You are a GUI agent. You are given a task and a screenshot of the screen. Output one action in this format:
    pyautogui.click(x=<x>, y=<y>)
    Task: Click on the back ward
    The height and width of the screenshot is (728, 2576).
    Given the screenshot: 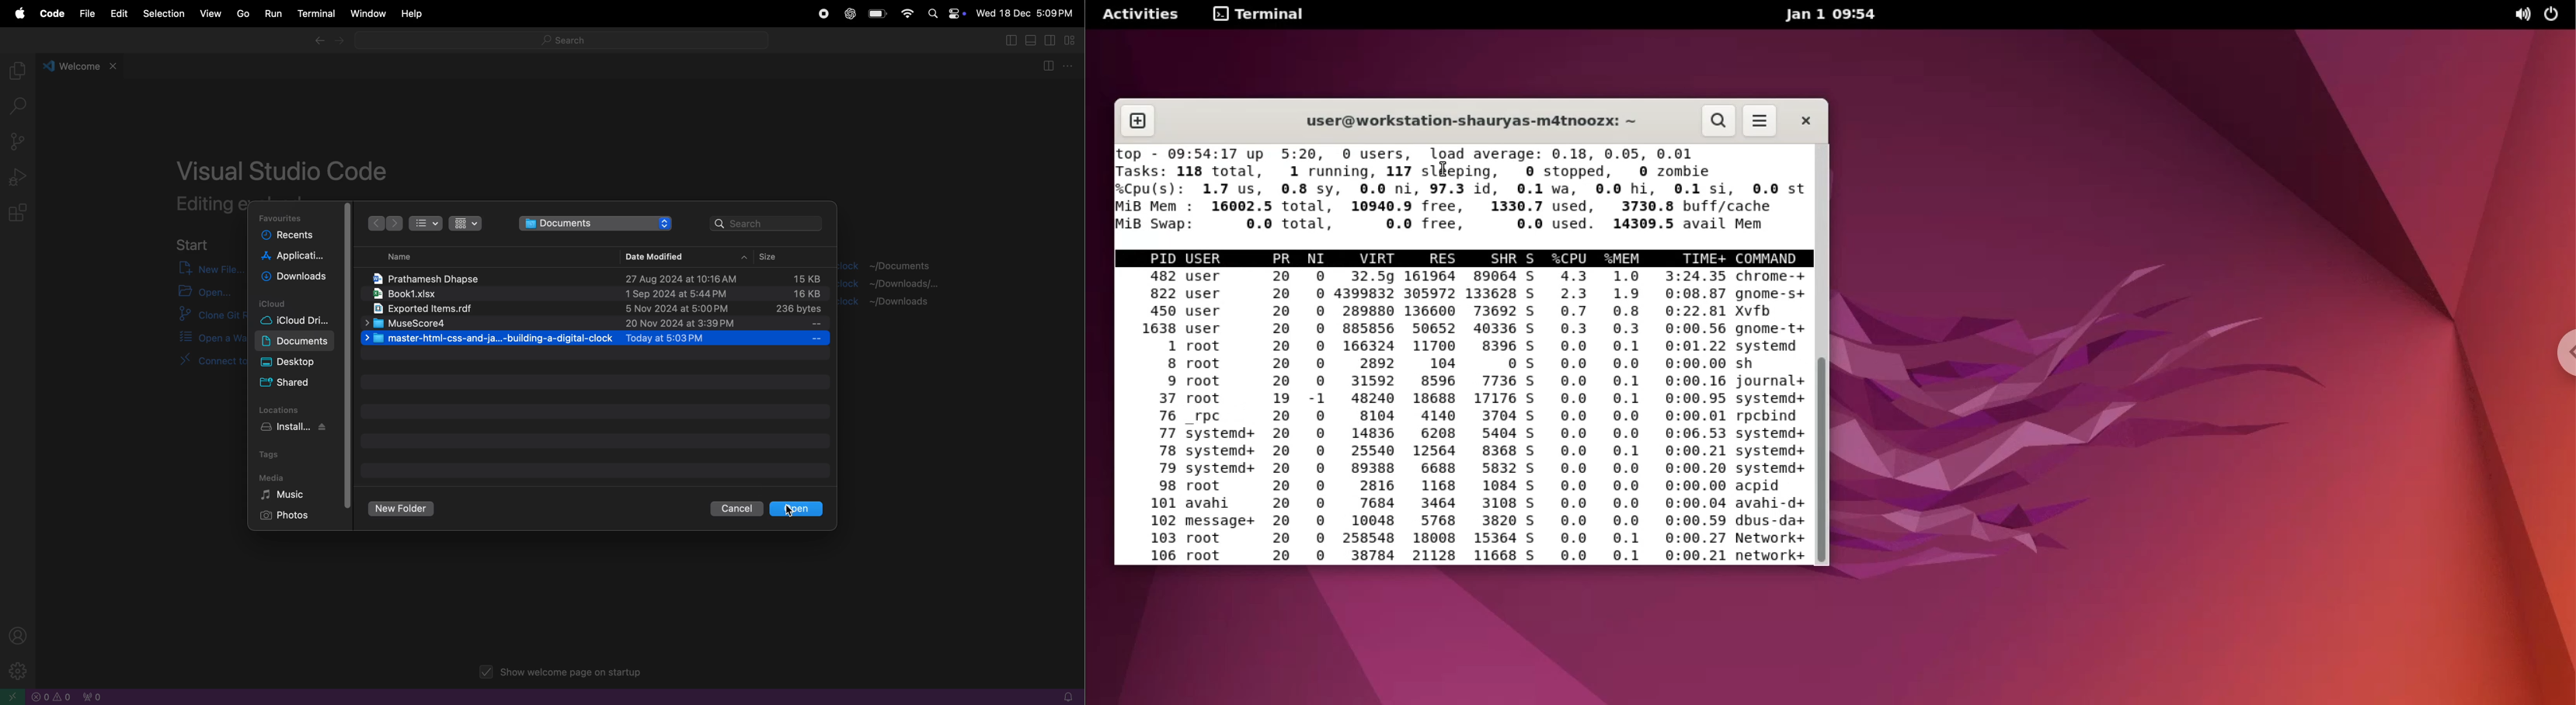 What is the action you would take?
    pyautogui.click(x=375, y=223)
    